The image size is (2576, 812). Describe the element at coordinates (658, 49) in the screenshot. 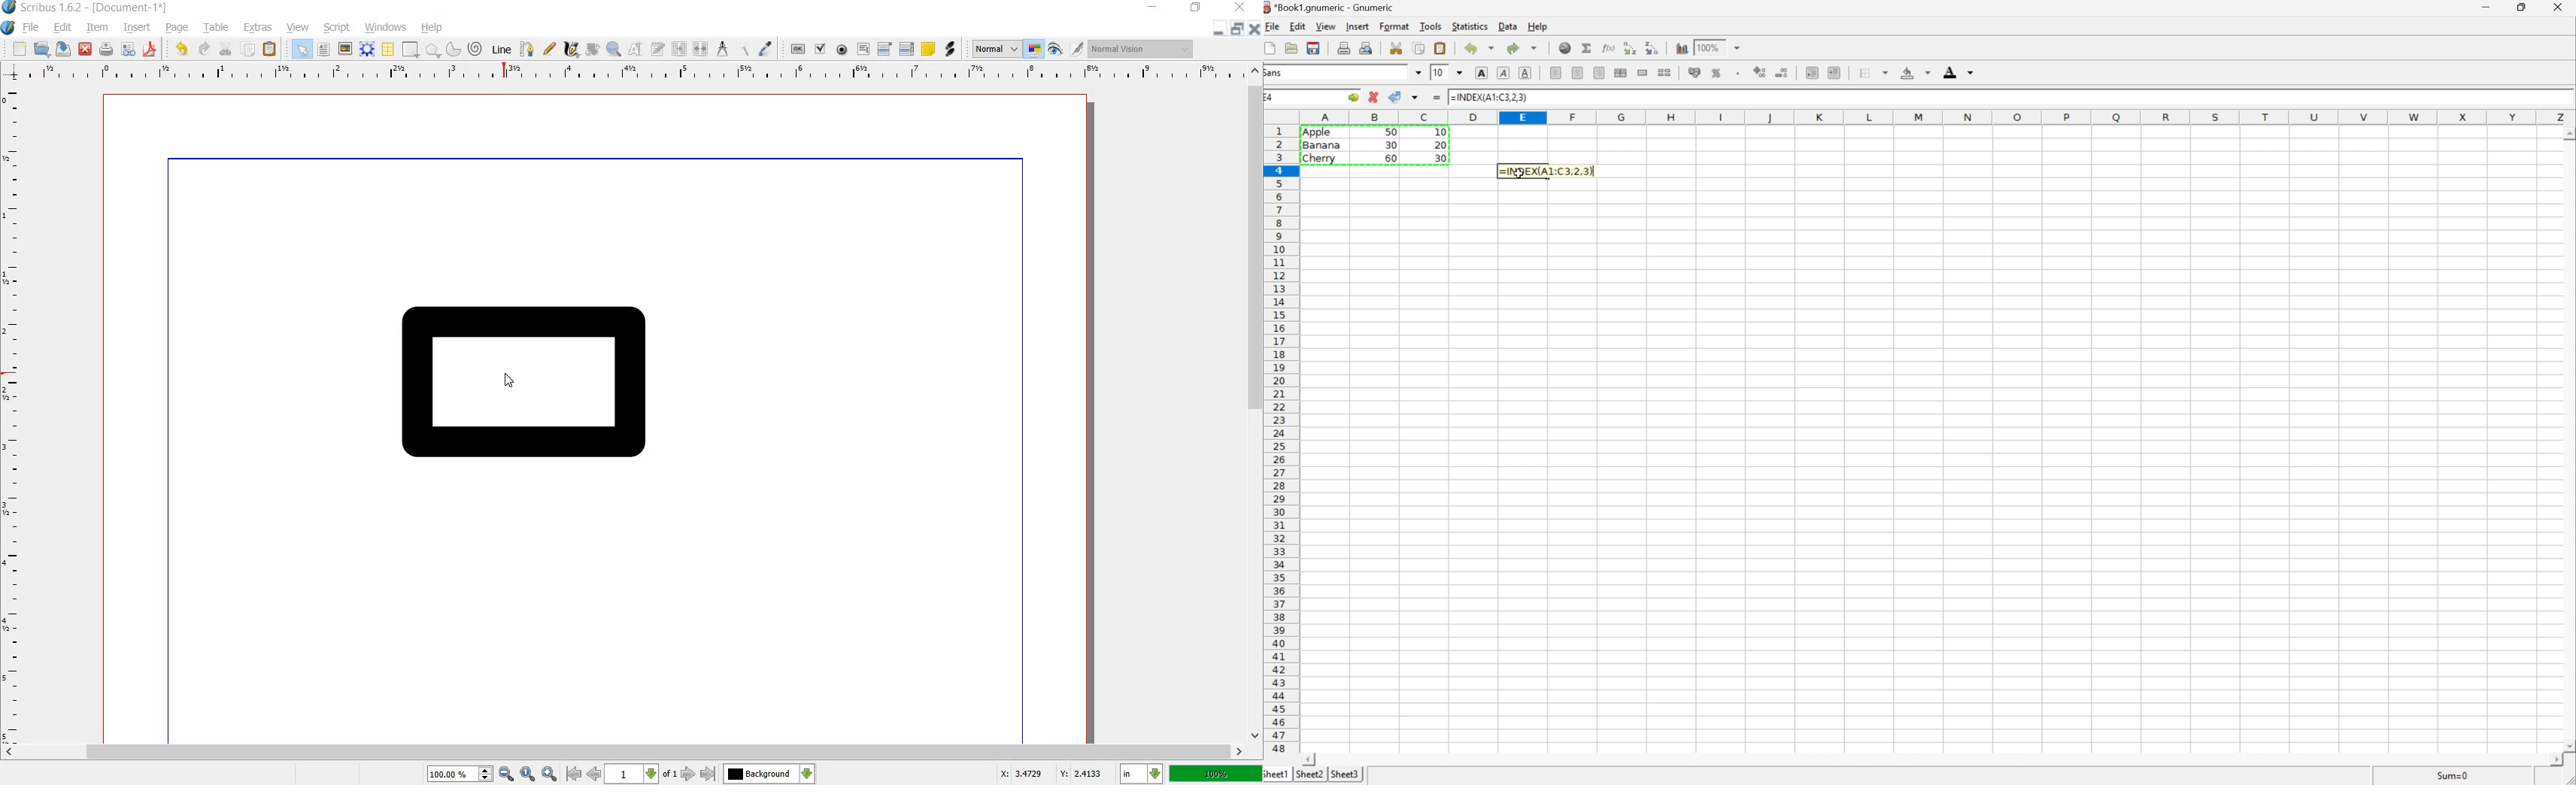

I see `edit text with story editor` at that location.